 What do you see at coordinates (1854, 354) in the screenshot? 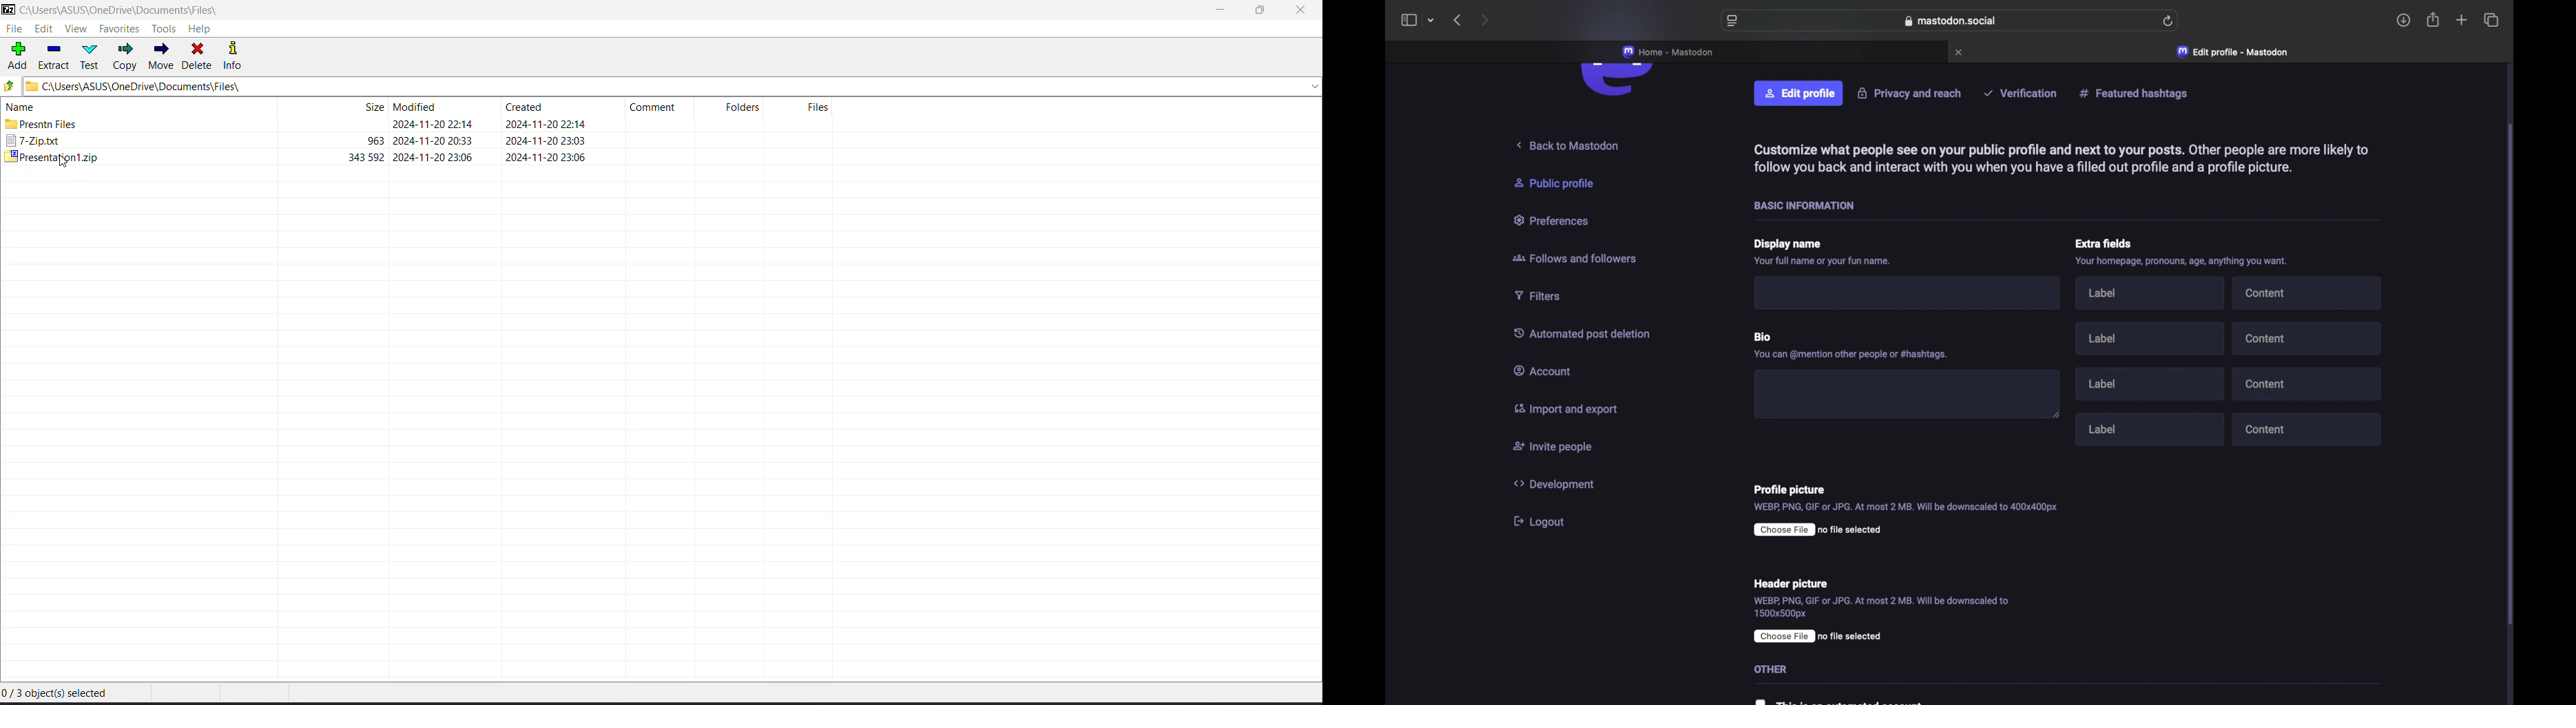
I see `info` at bounding box center [1854, 354].